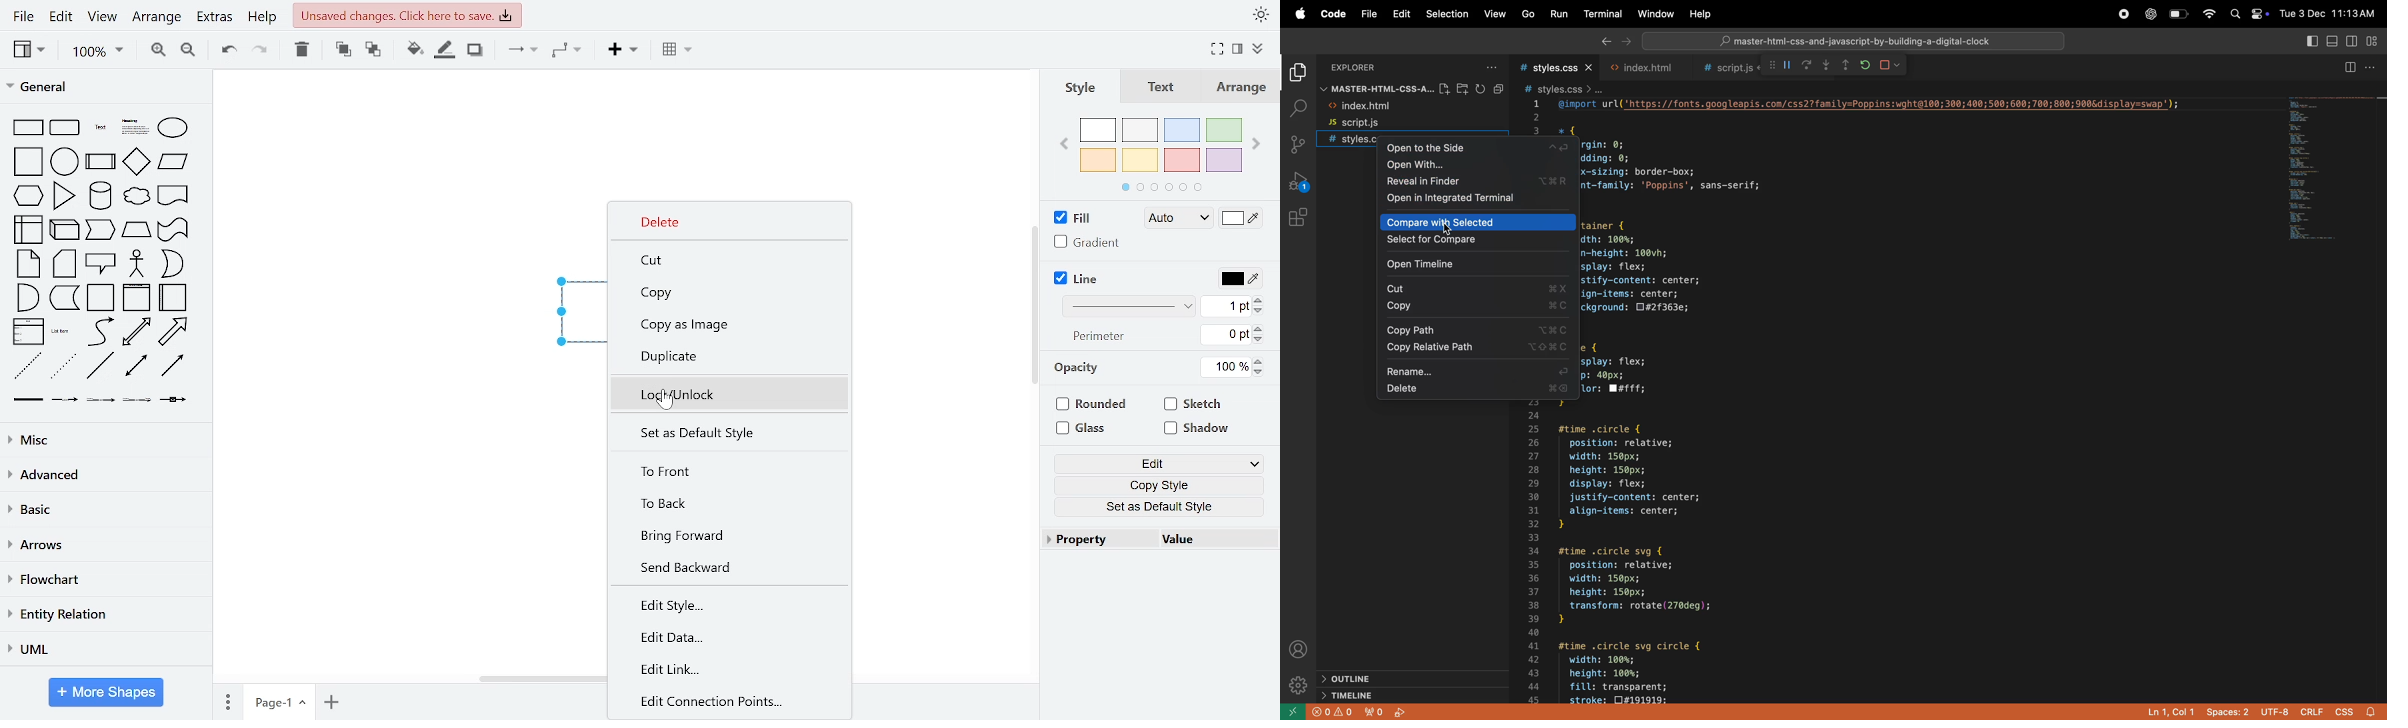  I want to click on crilf, so click(2311, 712).